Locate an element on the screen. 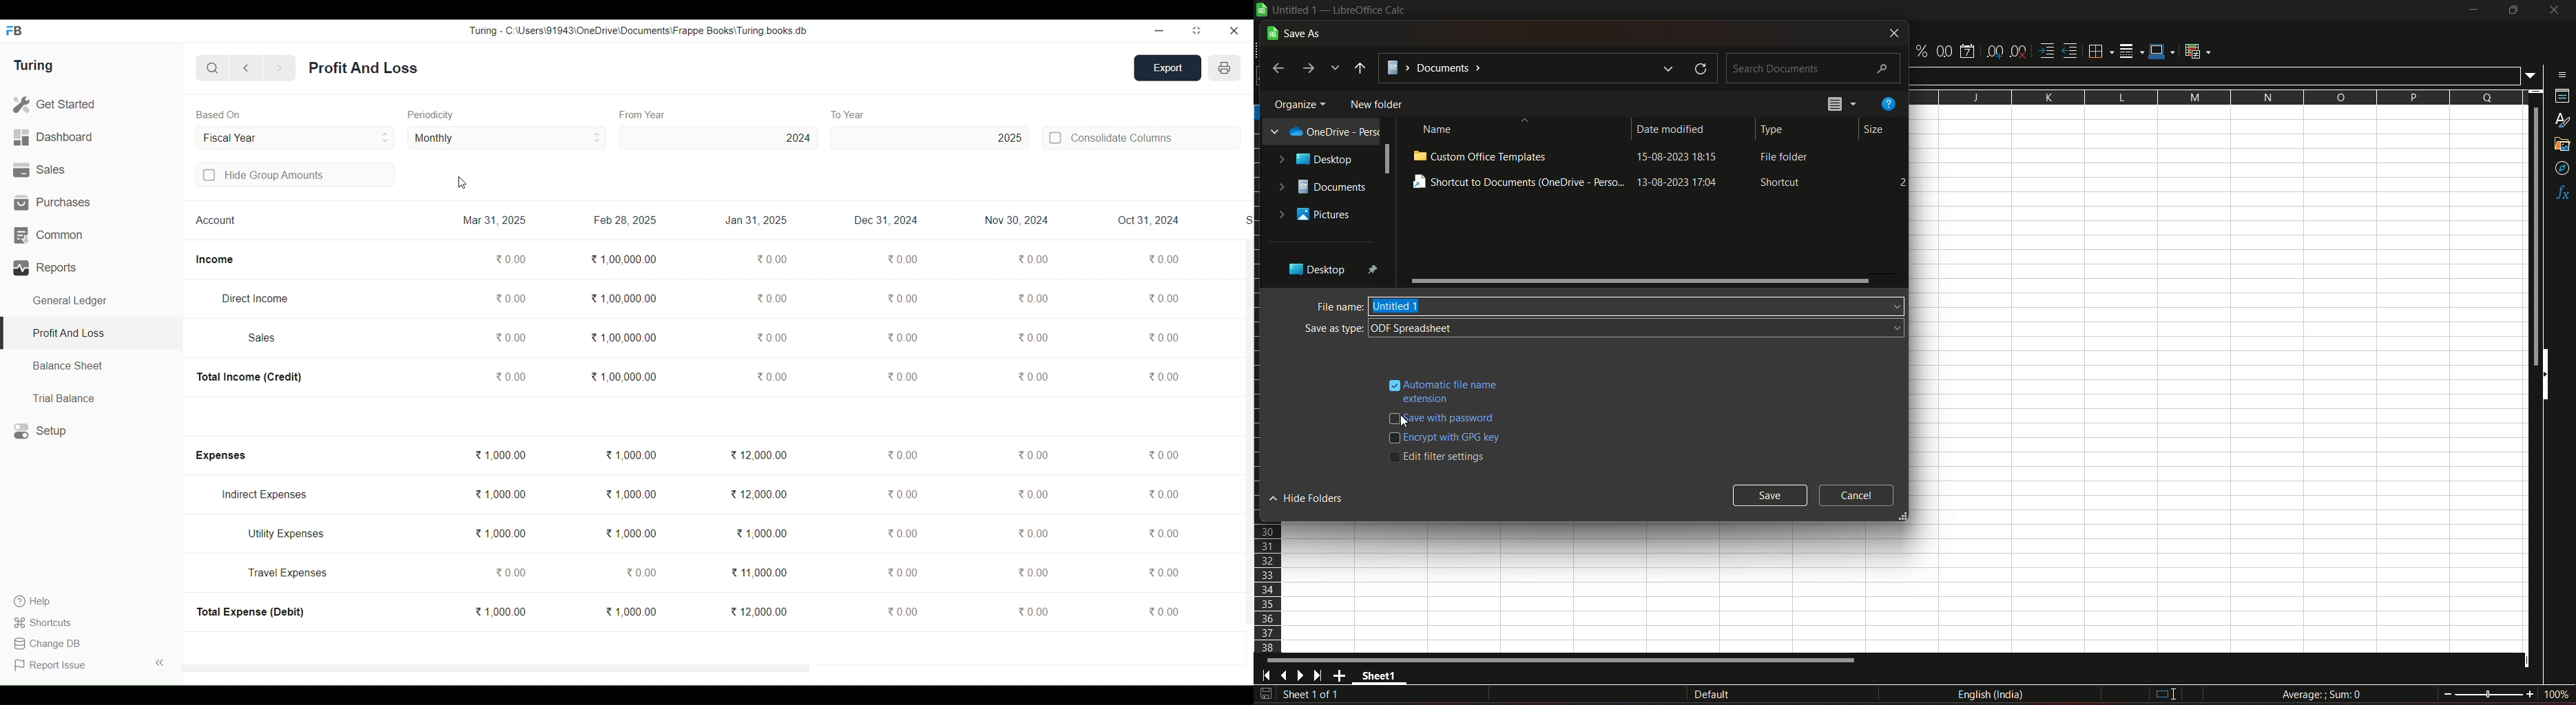 This screenshot has height=728, width=2576. 1,00,000.00 is located at coordinates (624, 337).